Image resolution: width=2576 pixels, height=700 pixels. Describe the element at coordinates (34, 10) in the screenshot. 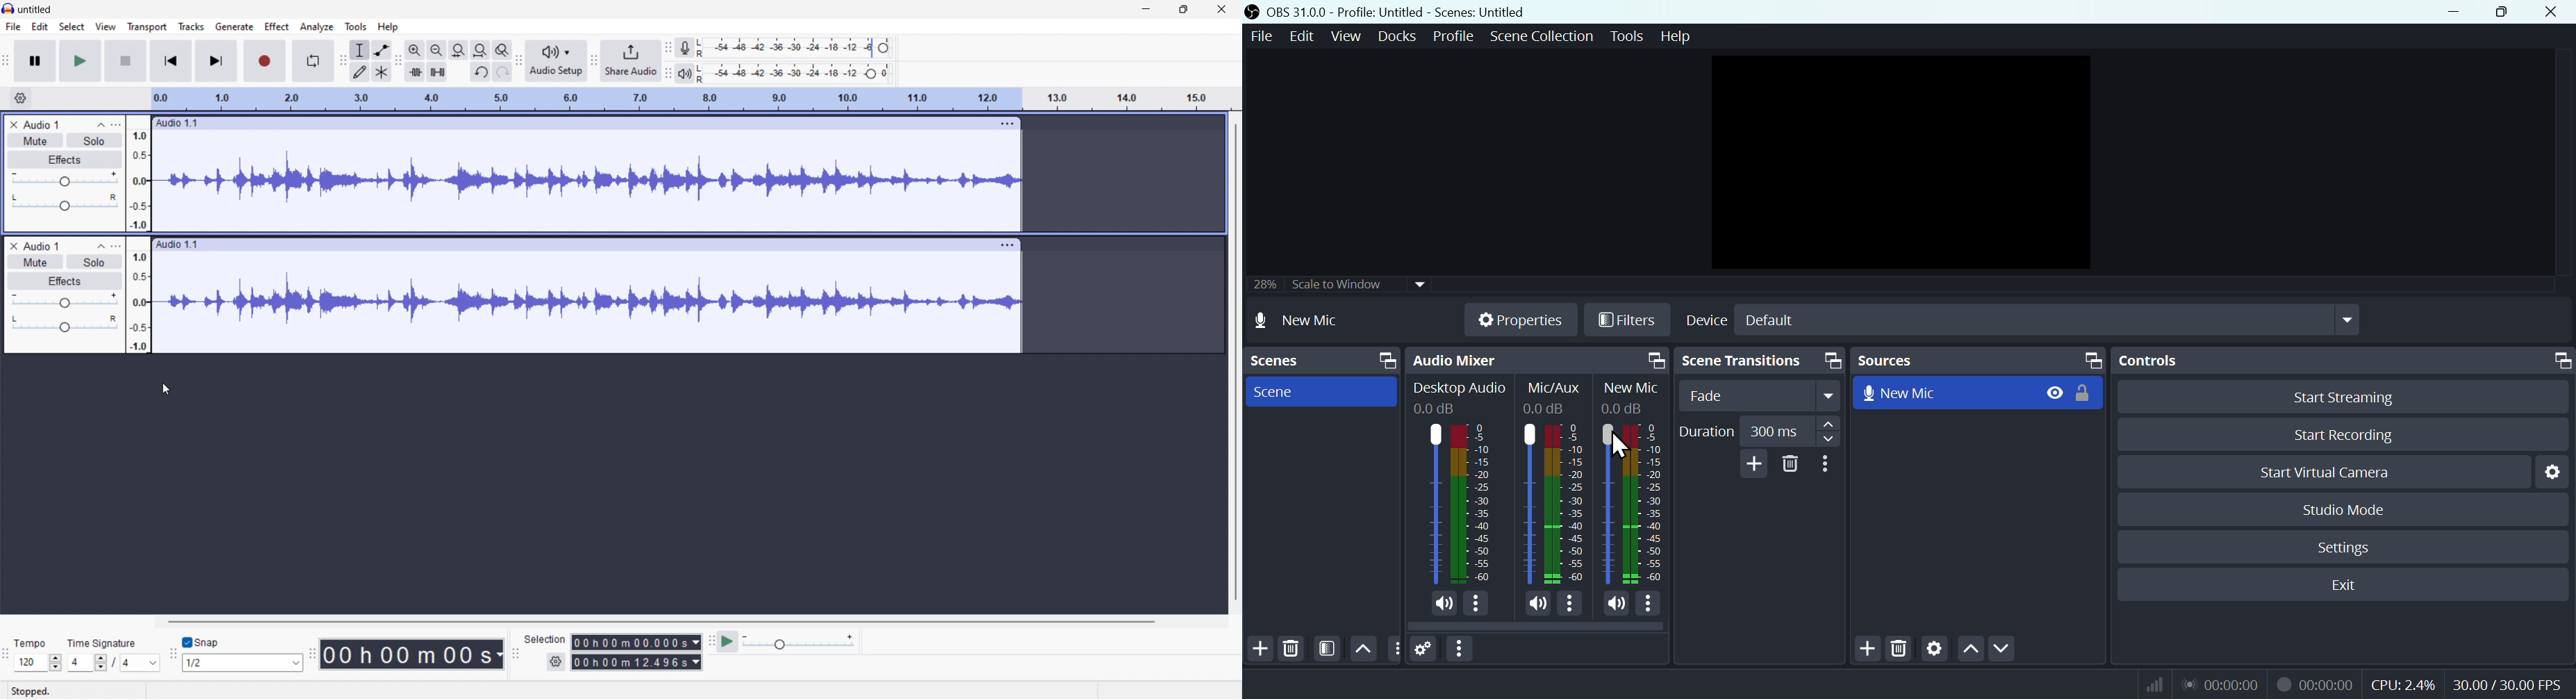

I see `Untitled` at that location.